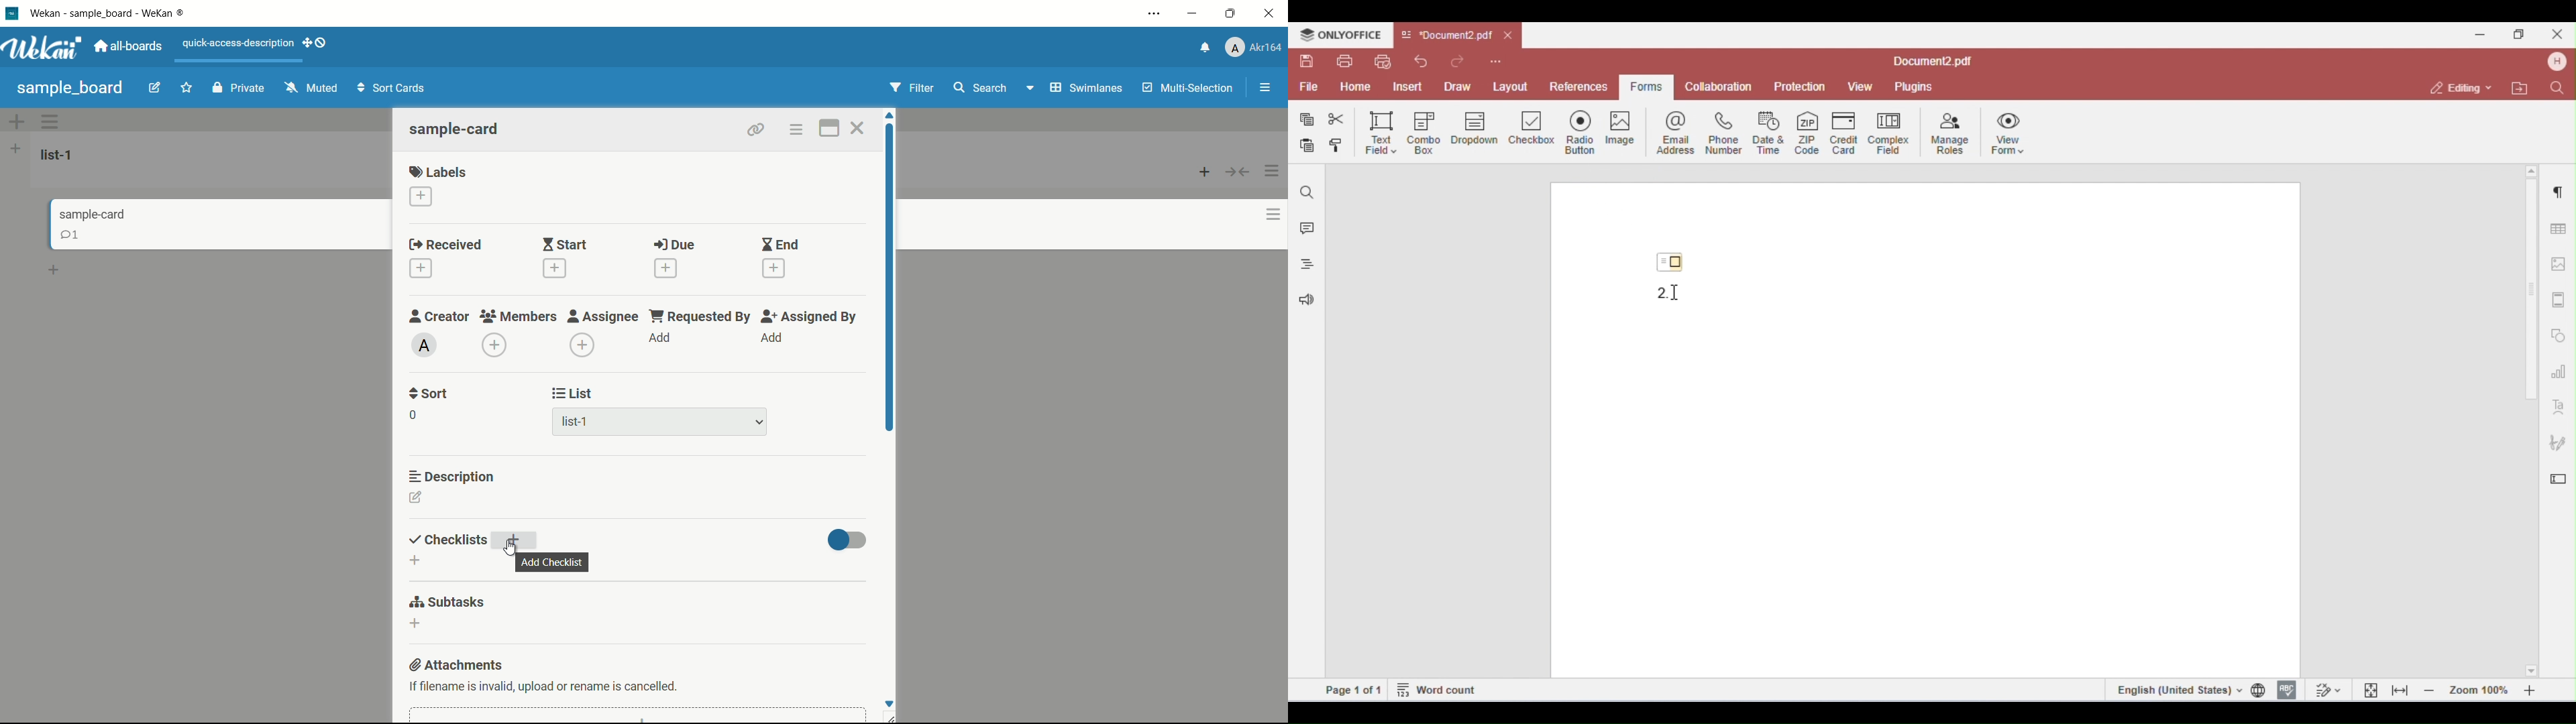 This screenshot has height=728, width=2576. Describe the element at coordinates (455, 477) in the screenshot. I see `description` at that location.